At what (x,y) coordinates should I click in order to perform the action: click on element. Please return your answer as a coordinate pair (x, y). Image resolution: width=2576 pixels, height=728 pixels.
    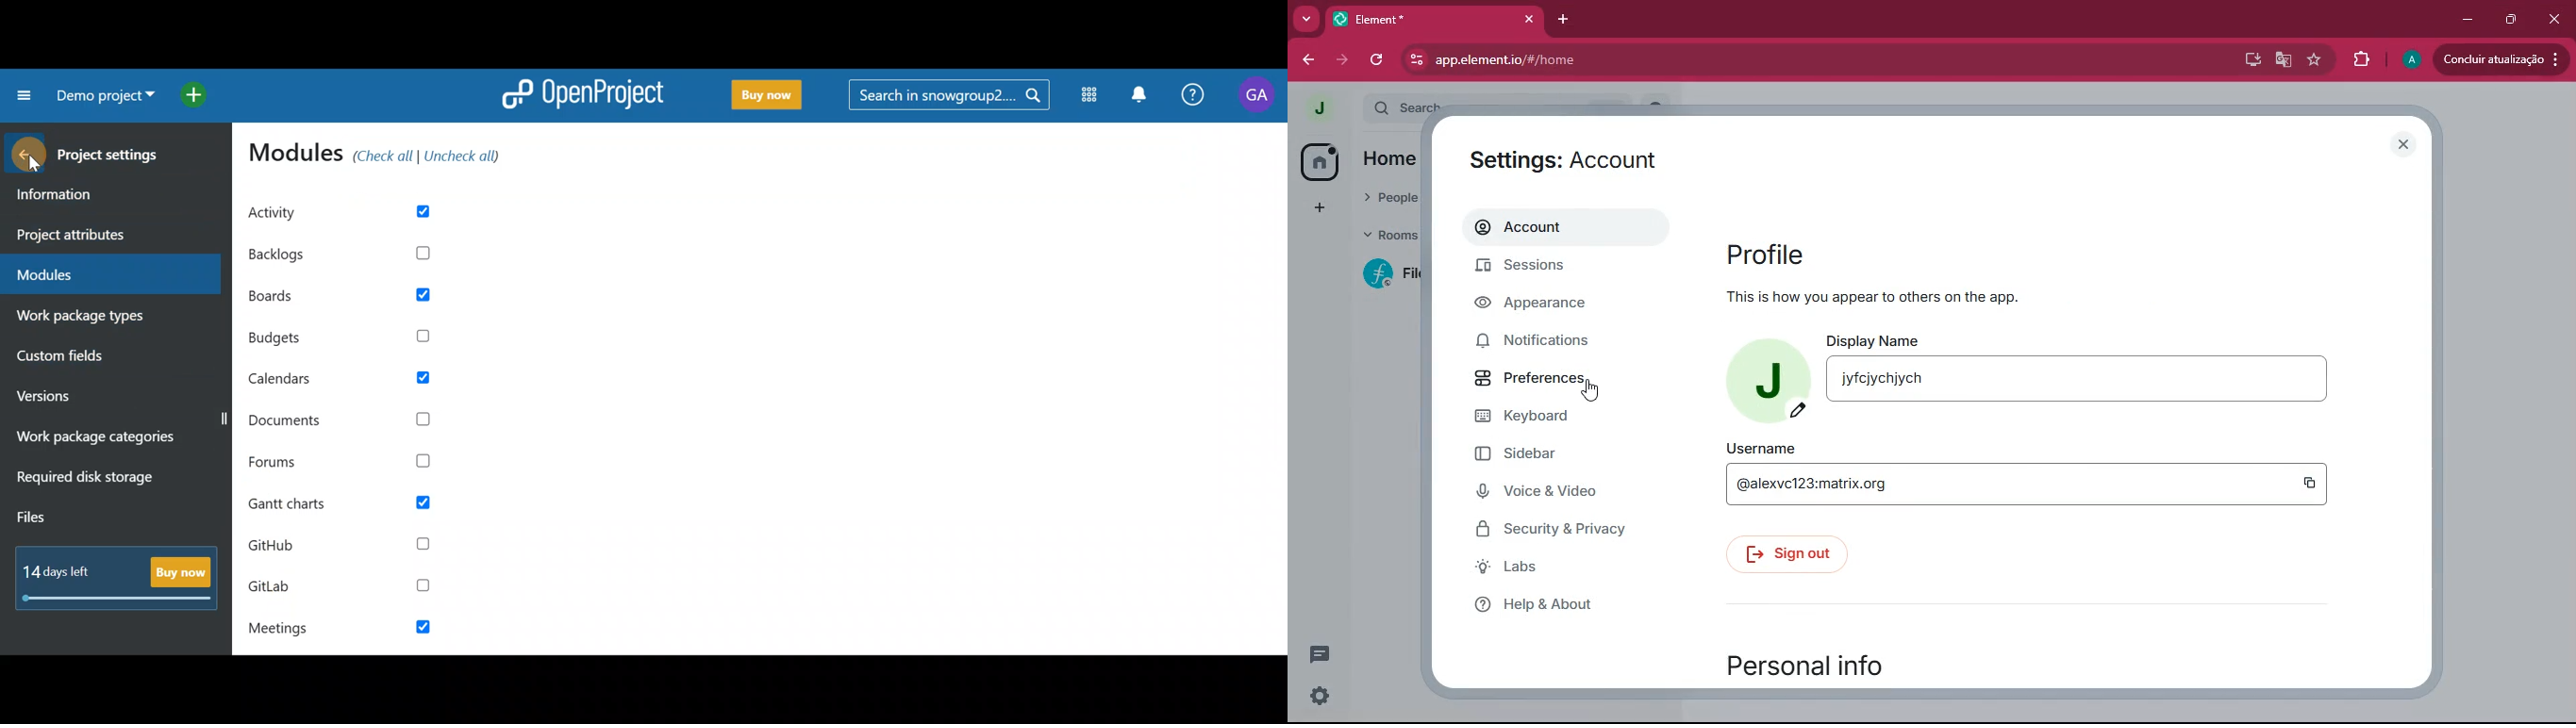
    Looking at the image, I should click on (1434, 21).